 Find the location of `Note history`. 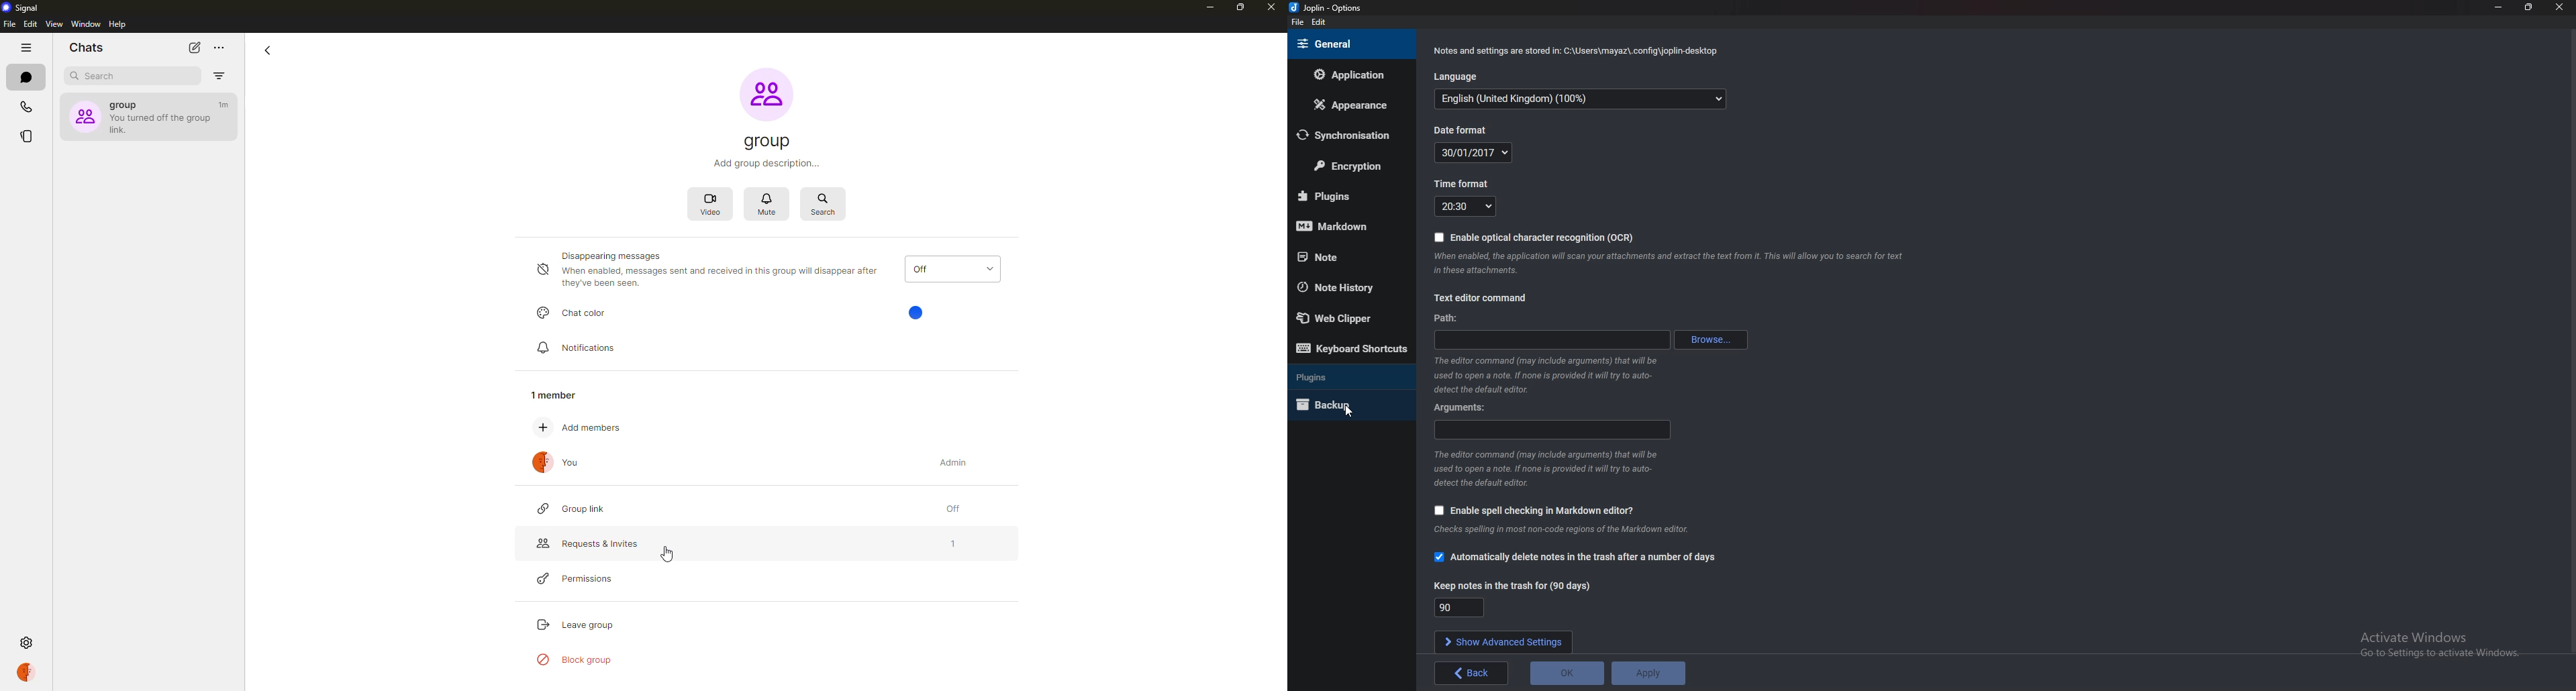

Note history is located at coordinates (1342, 286).